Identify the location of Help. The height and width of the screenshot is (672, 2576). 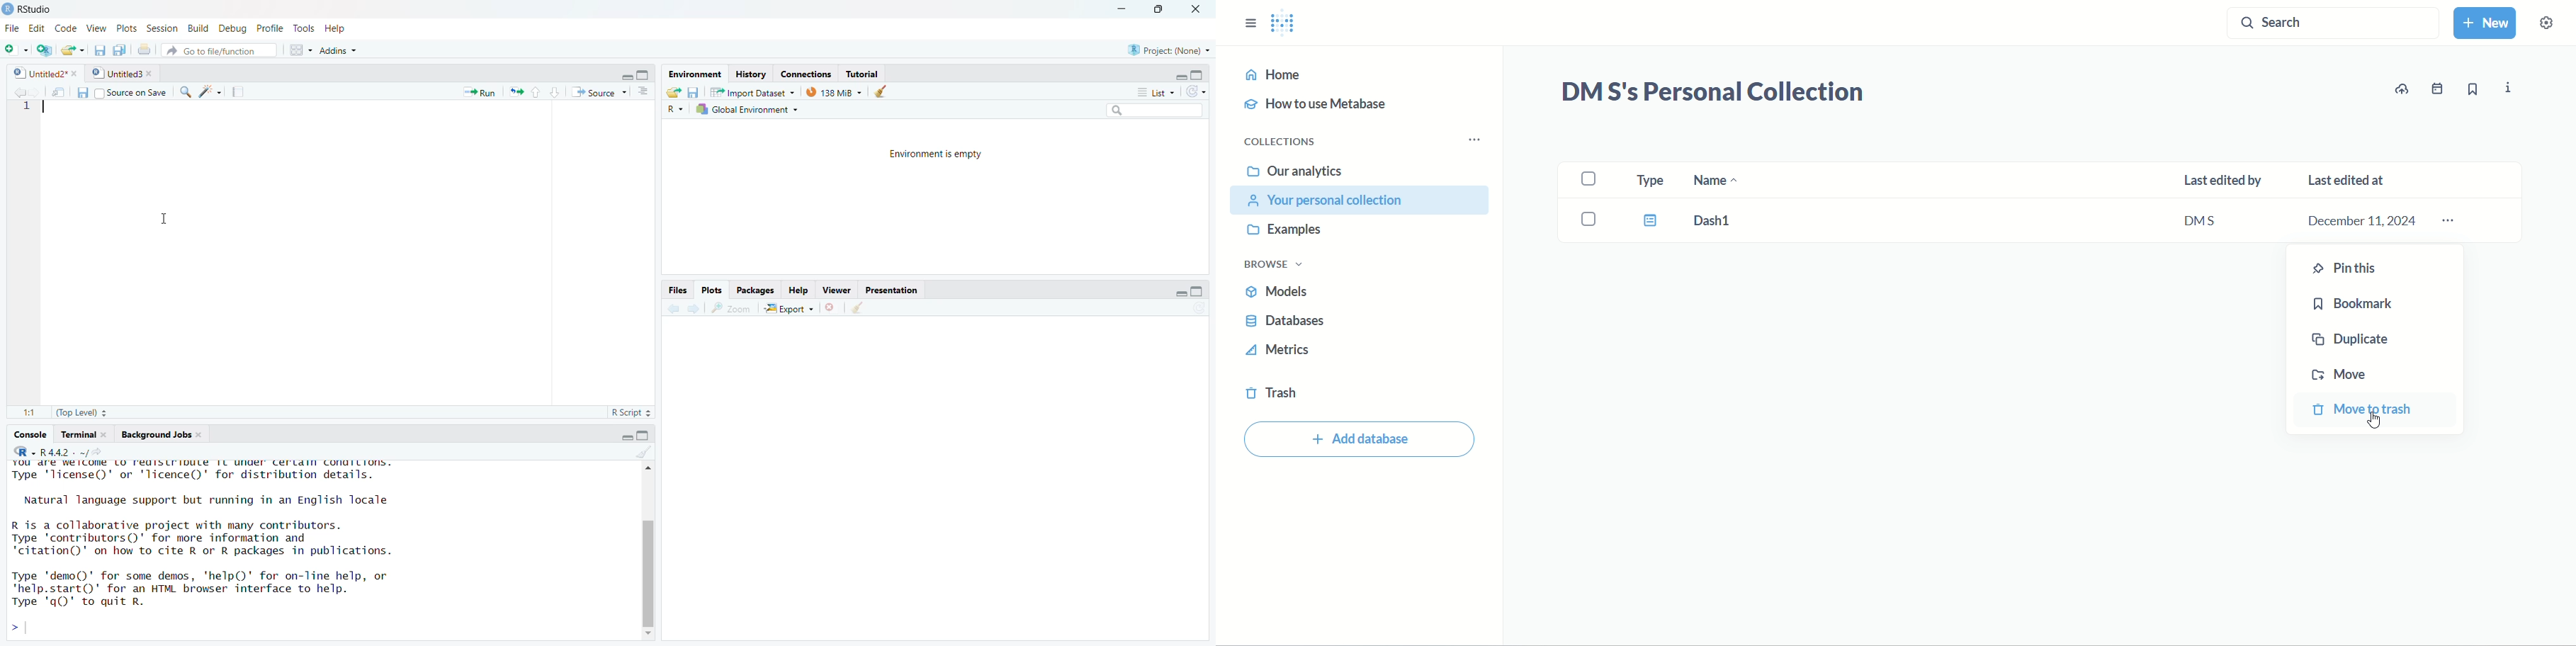
(345, 28).